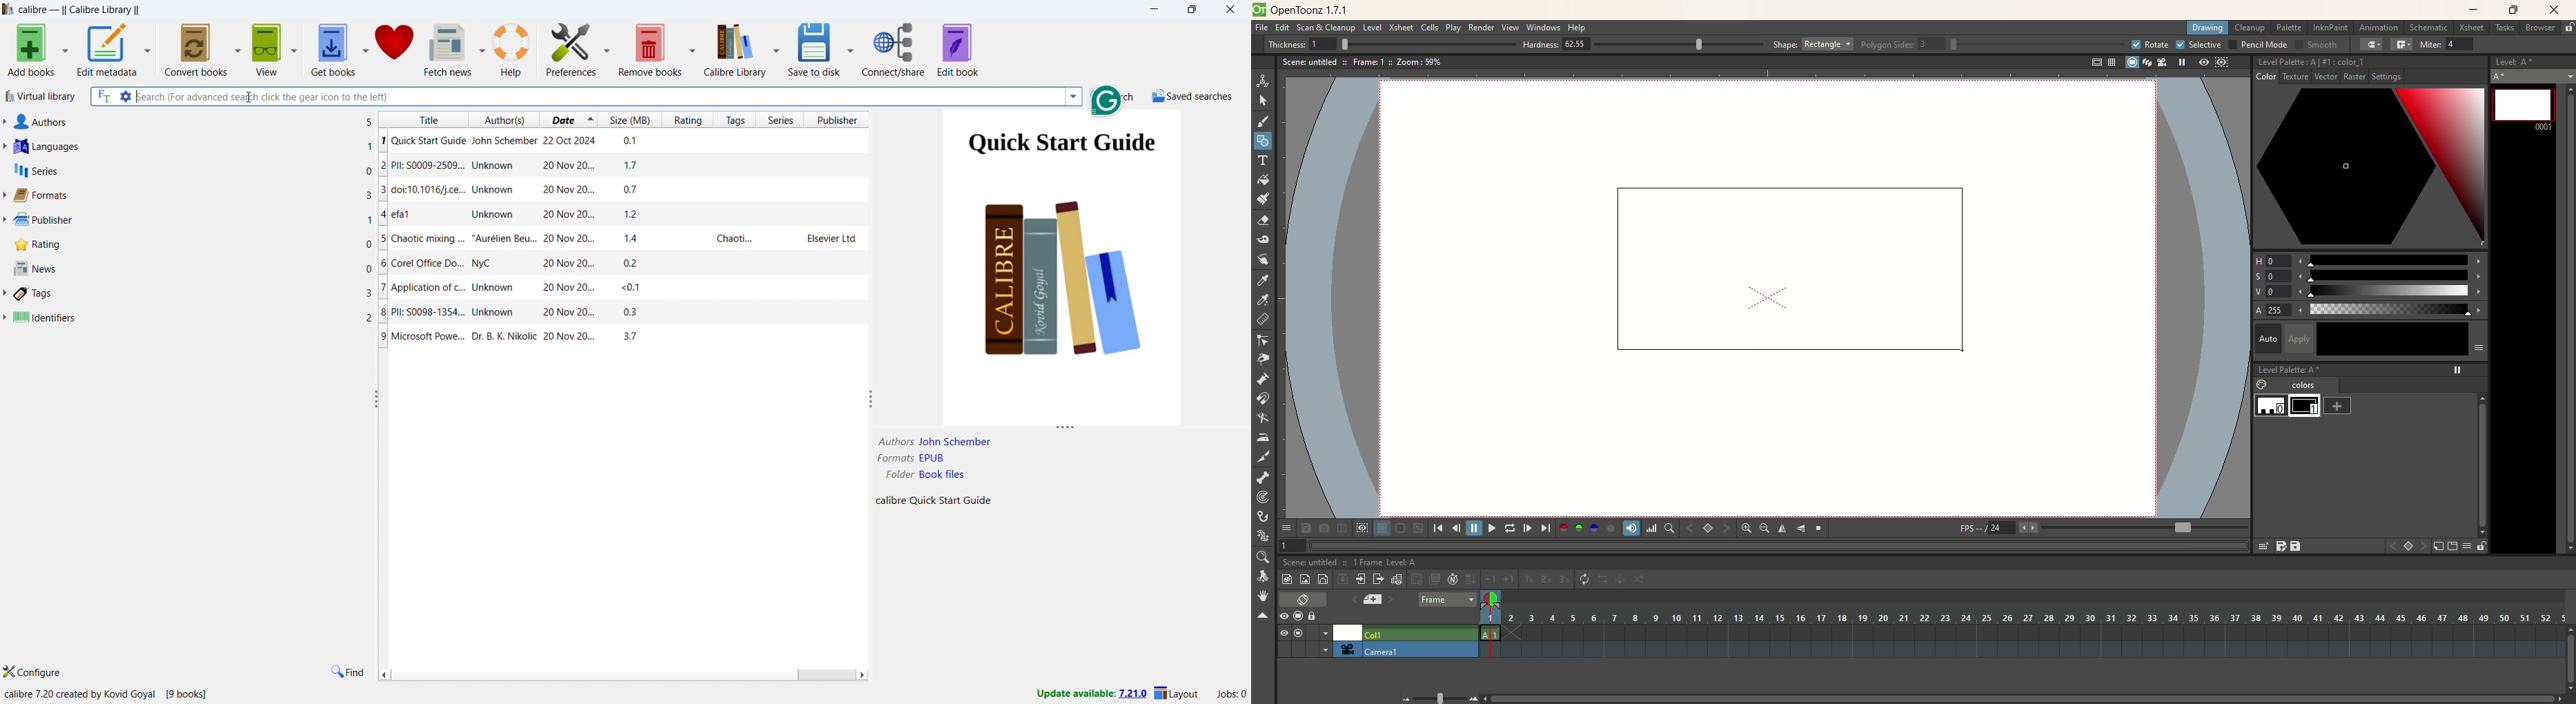  I want to click on expand authors, so click(4, 121).